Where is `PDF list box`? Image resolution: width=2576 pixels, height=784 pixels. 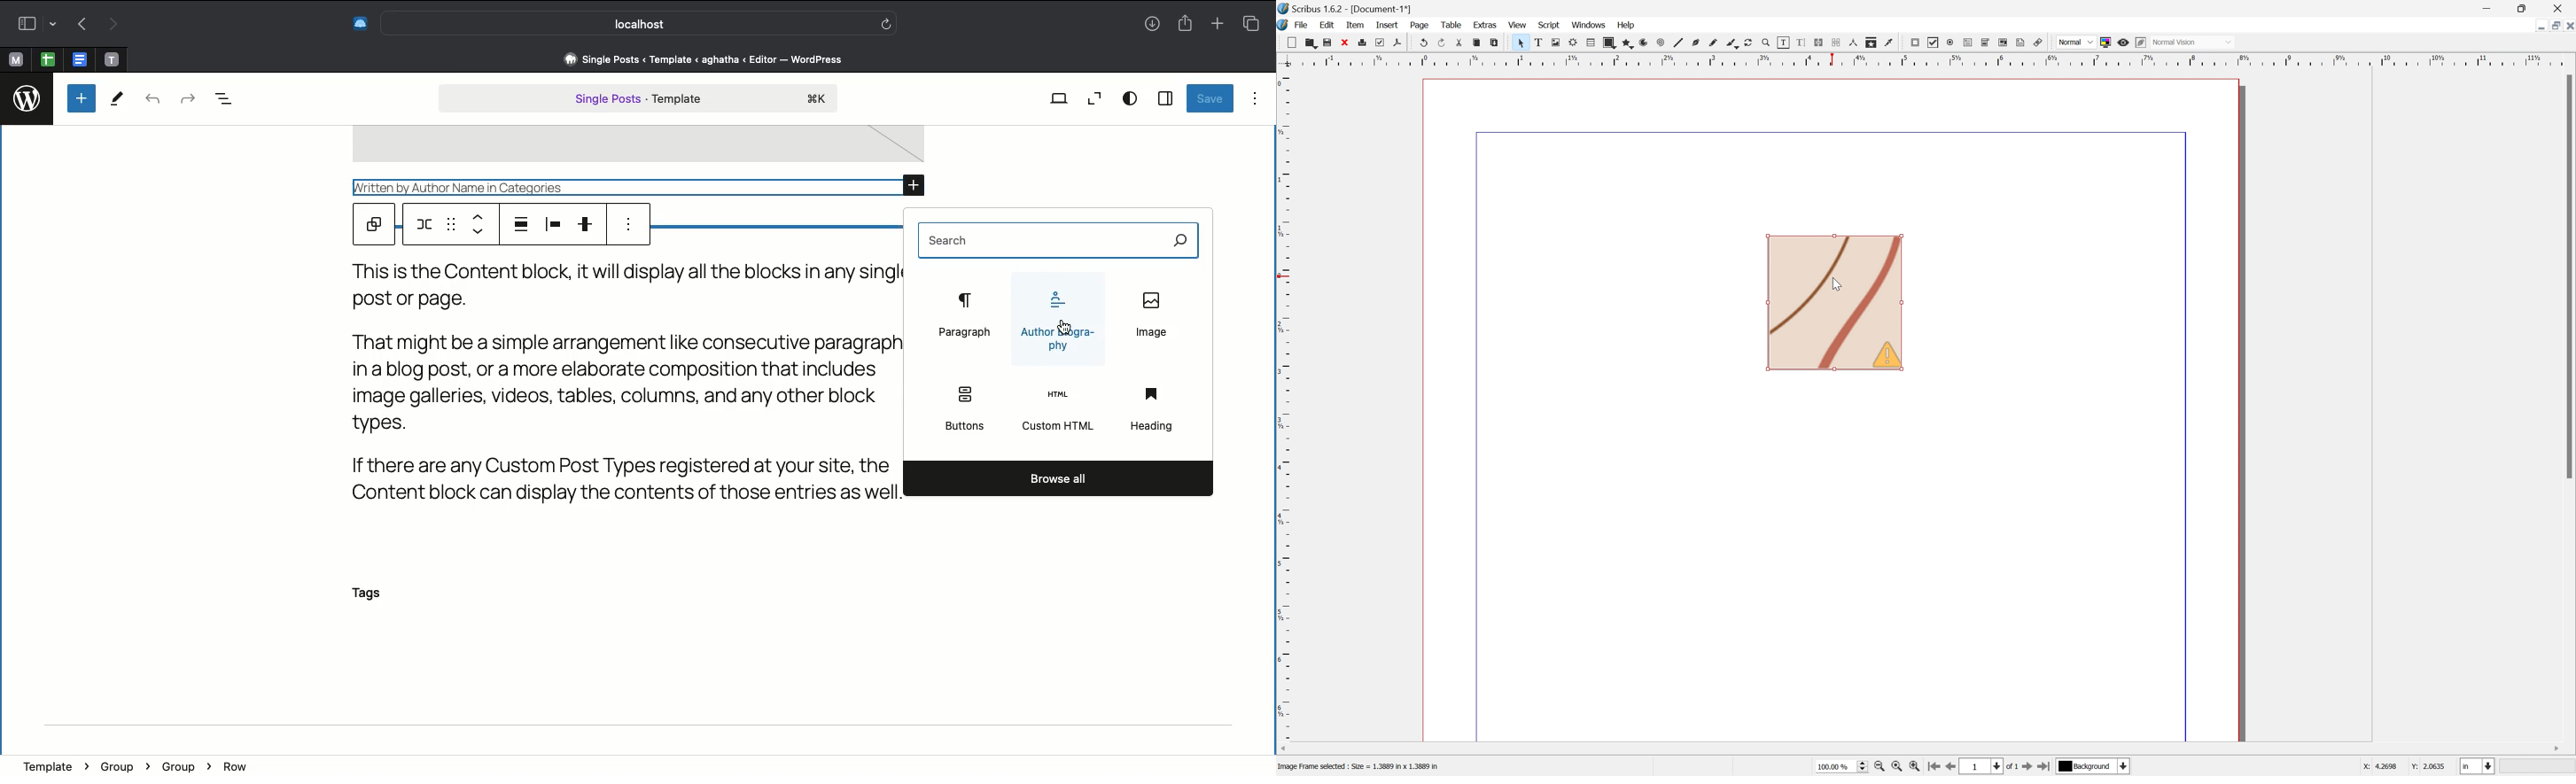 PDF list box is located at coordinates (2006, 42).